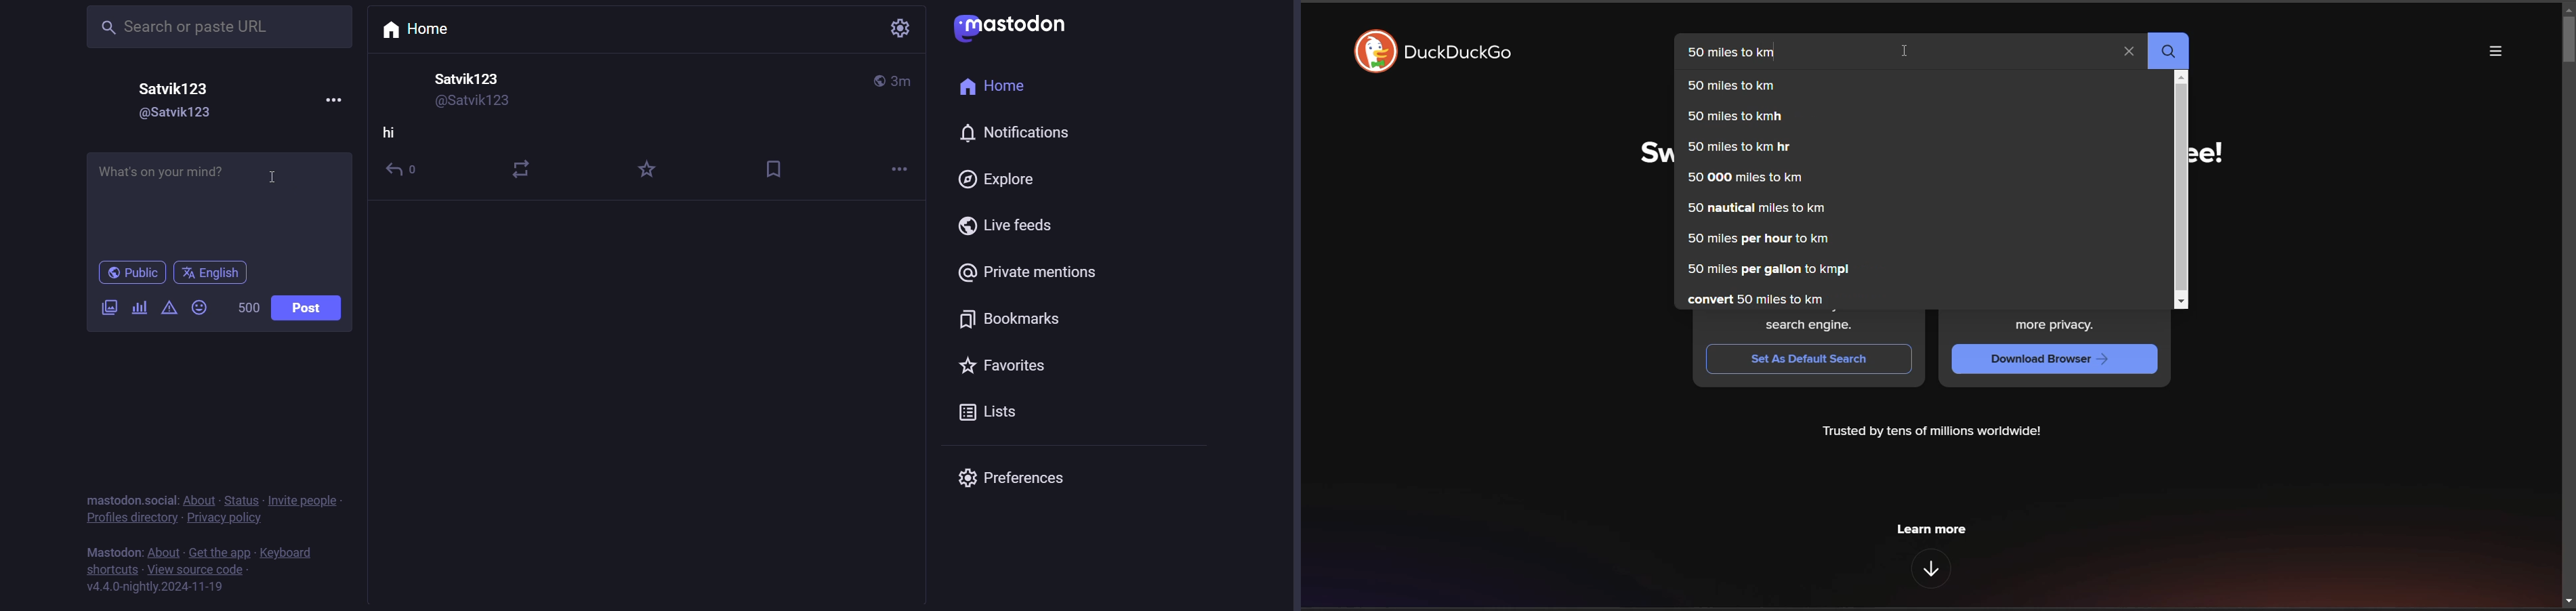 This screenshot has width=2576, height=616. Describe the element at coordinates (217, 552) in the screenshot. I see `get the app` at that location.